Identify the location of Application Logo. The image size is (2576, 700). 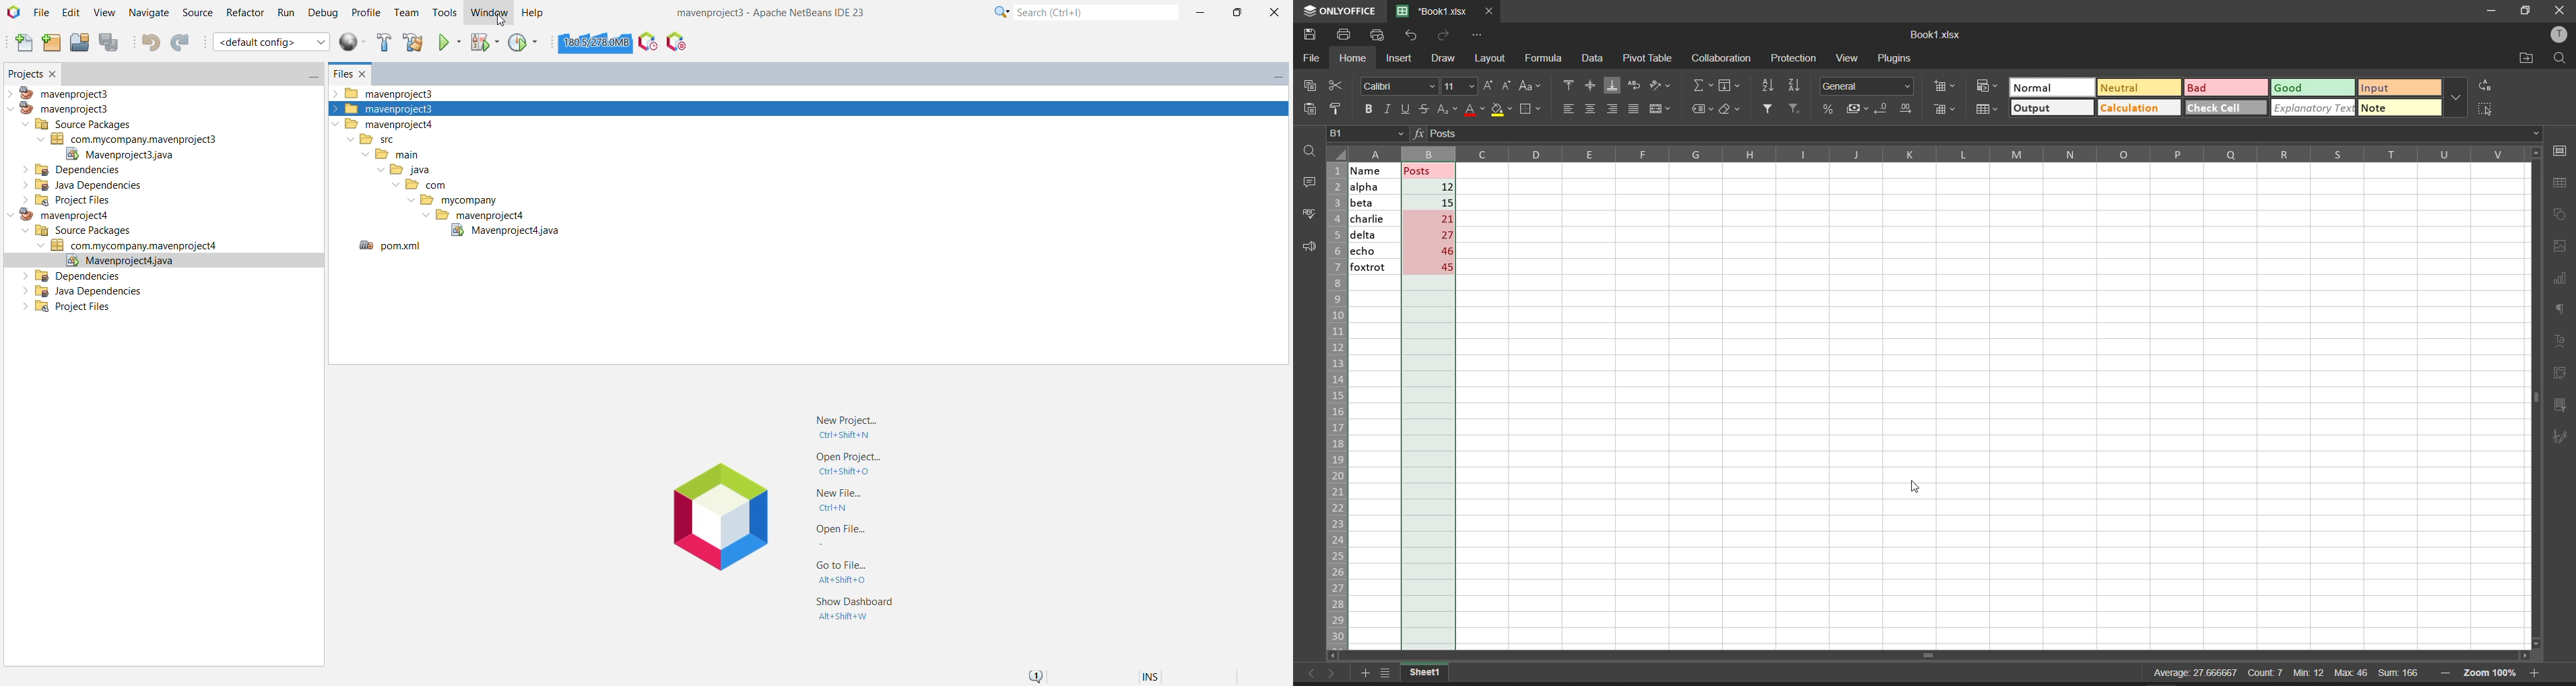
(708, 521).